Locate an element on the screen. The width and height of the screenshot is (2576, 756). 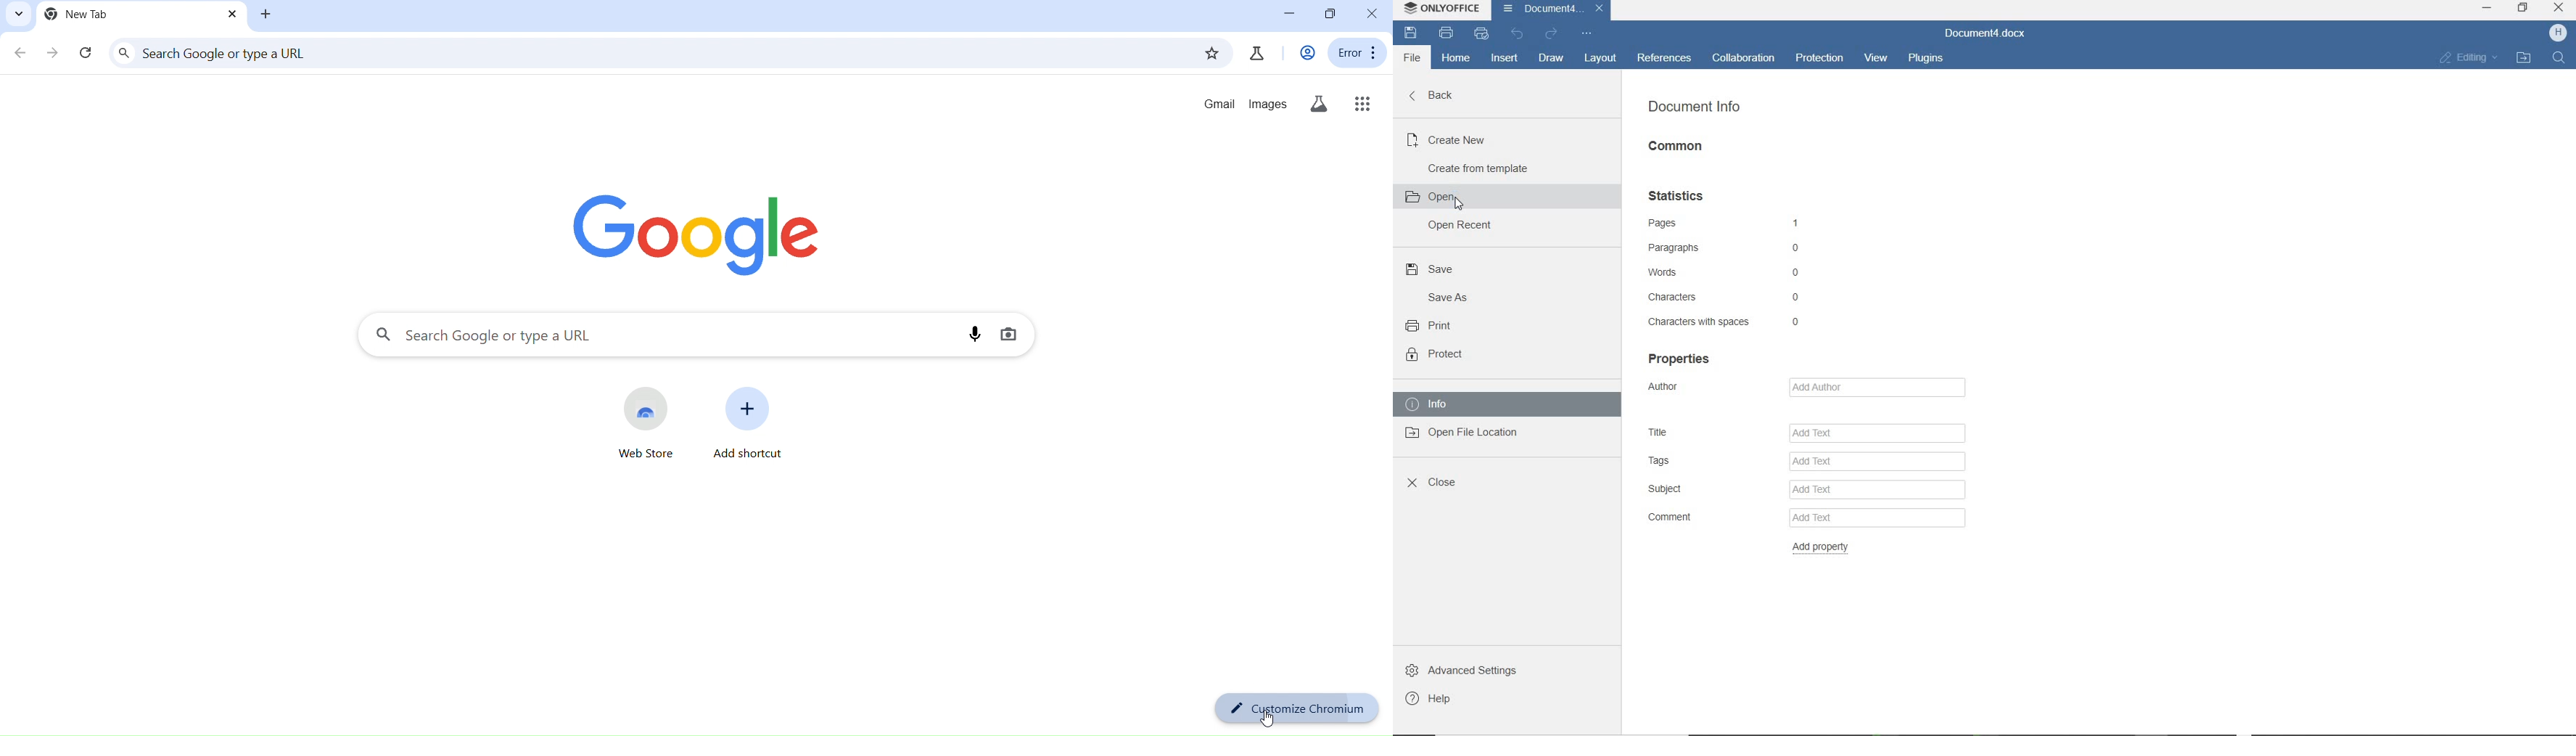
OPEN FILE LOCATION is located at coordinates (2525, 57).